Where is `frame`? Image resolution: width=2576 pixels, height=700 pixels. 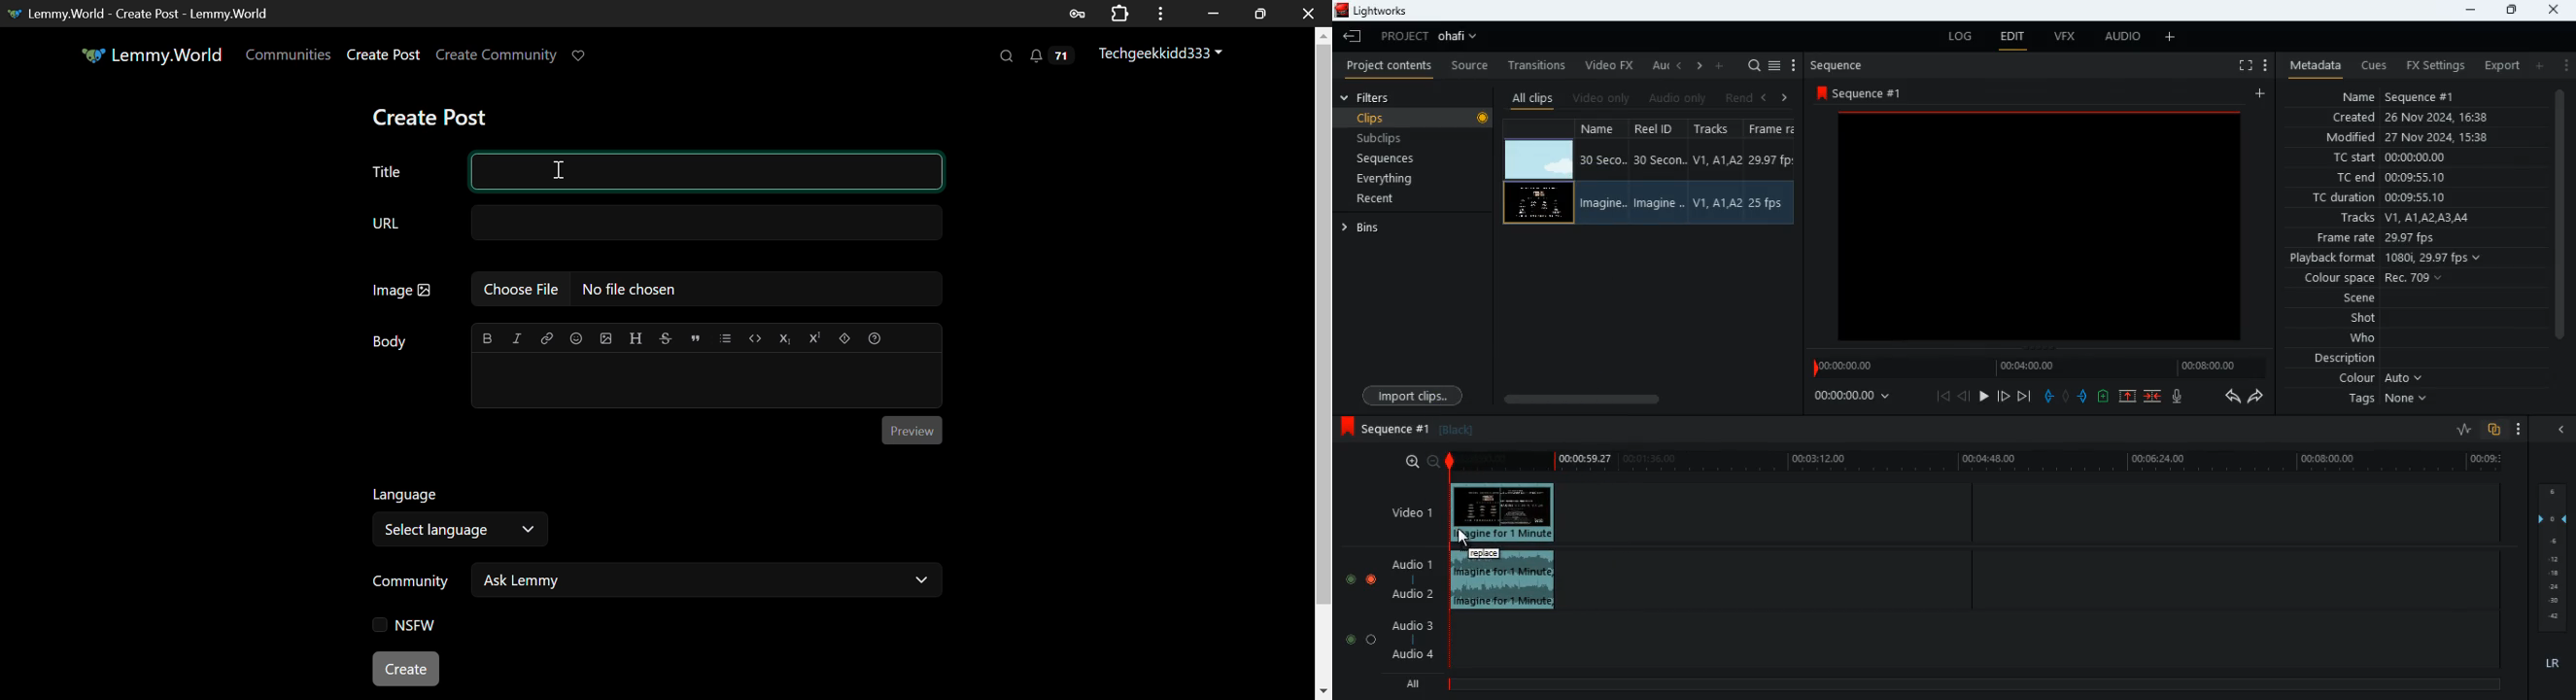 frame is located at coordinates (1773, 174).